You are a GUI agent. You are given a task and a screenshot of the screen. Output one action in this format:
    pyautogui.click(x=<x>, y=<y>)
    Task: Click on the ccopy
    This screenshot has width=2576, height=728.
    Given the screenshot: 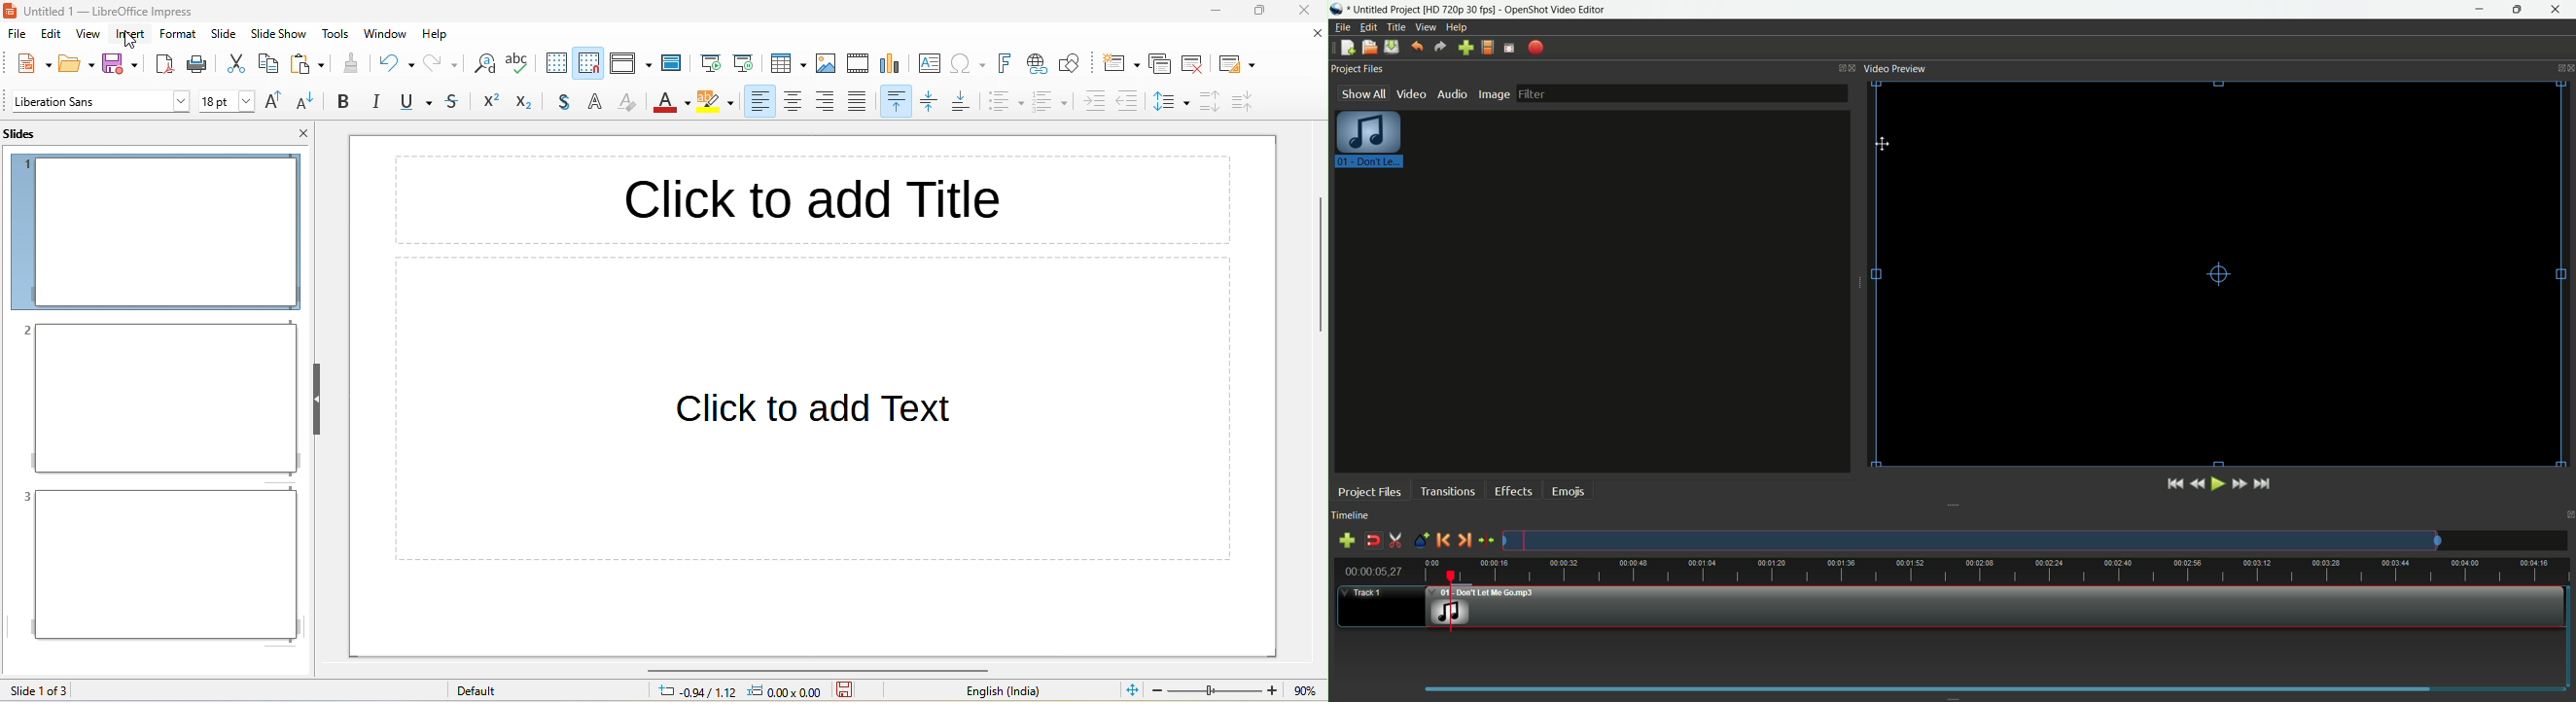 What is the action you would take?
    pyautogui.click(x=267, y=65)
    